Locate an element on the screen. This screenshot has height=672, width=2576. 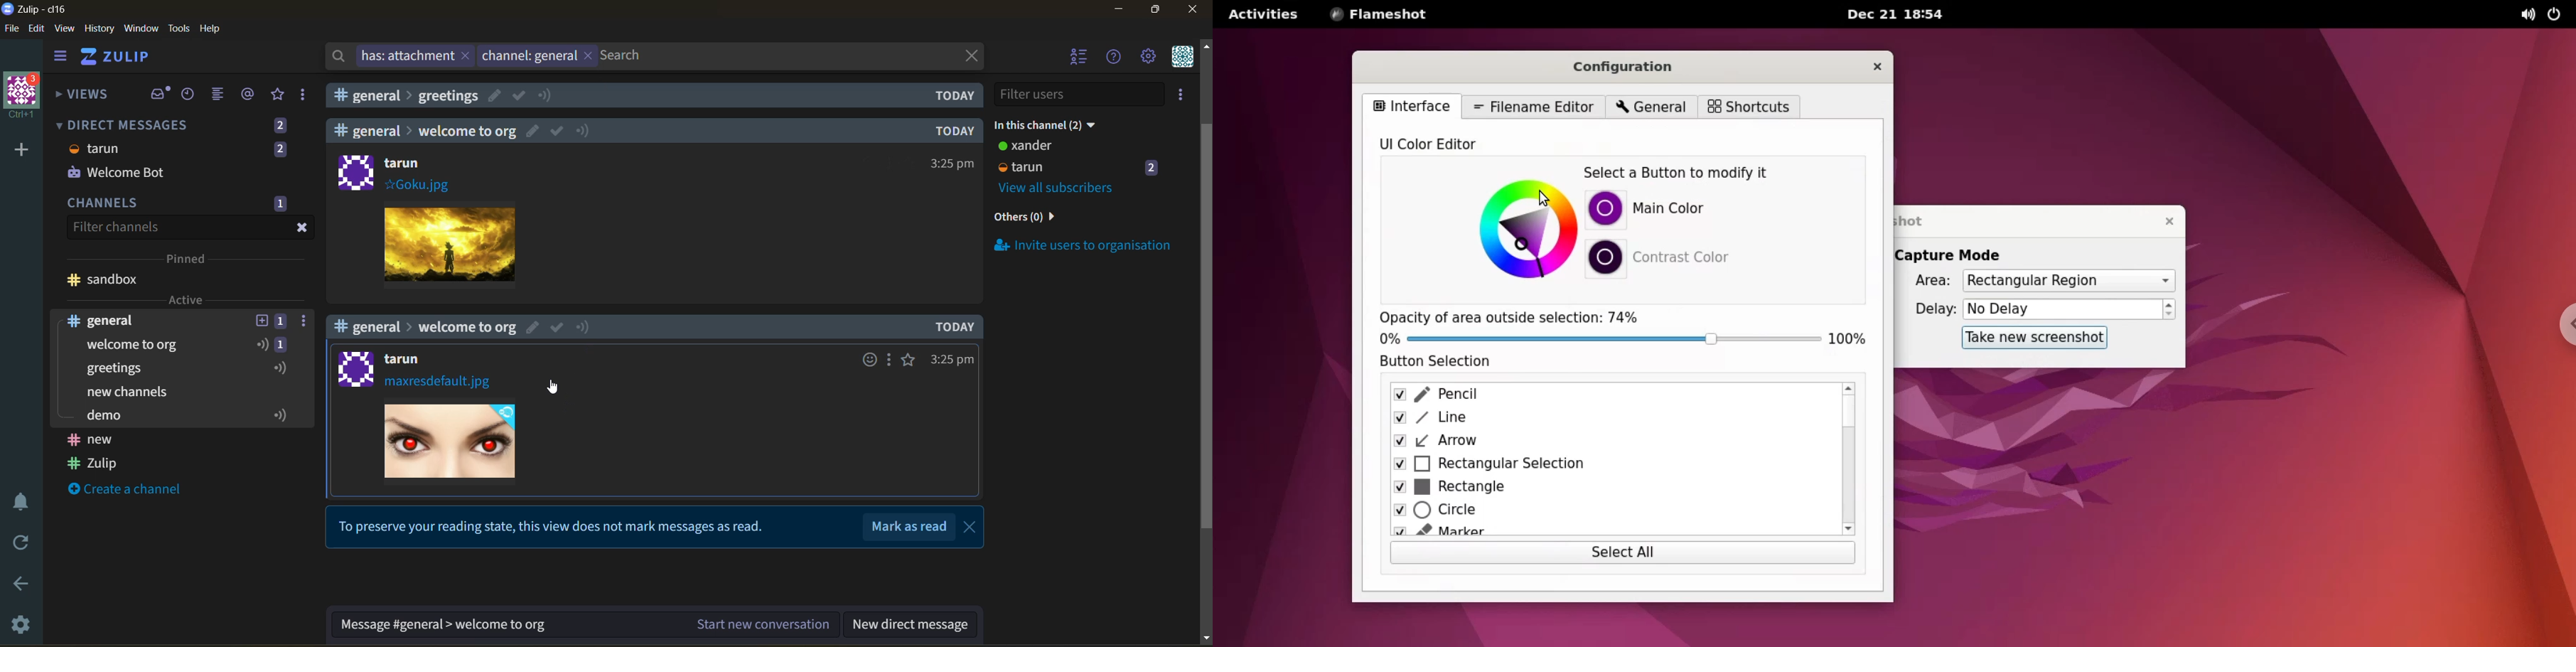
# general>greetings is located at coordinates (407, 95).